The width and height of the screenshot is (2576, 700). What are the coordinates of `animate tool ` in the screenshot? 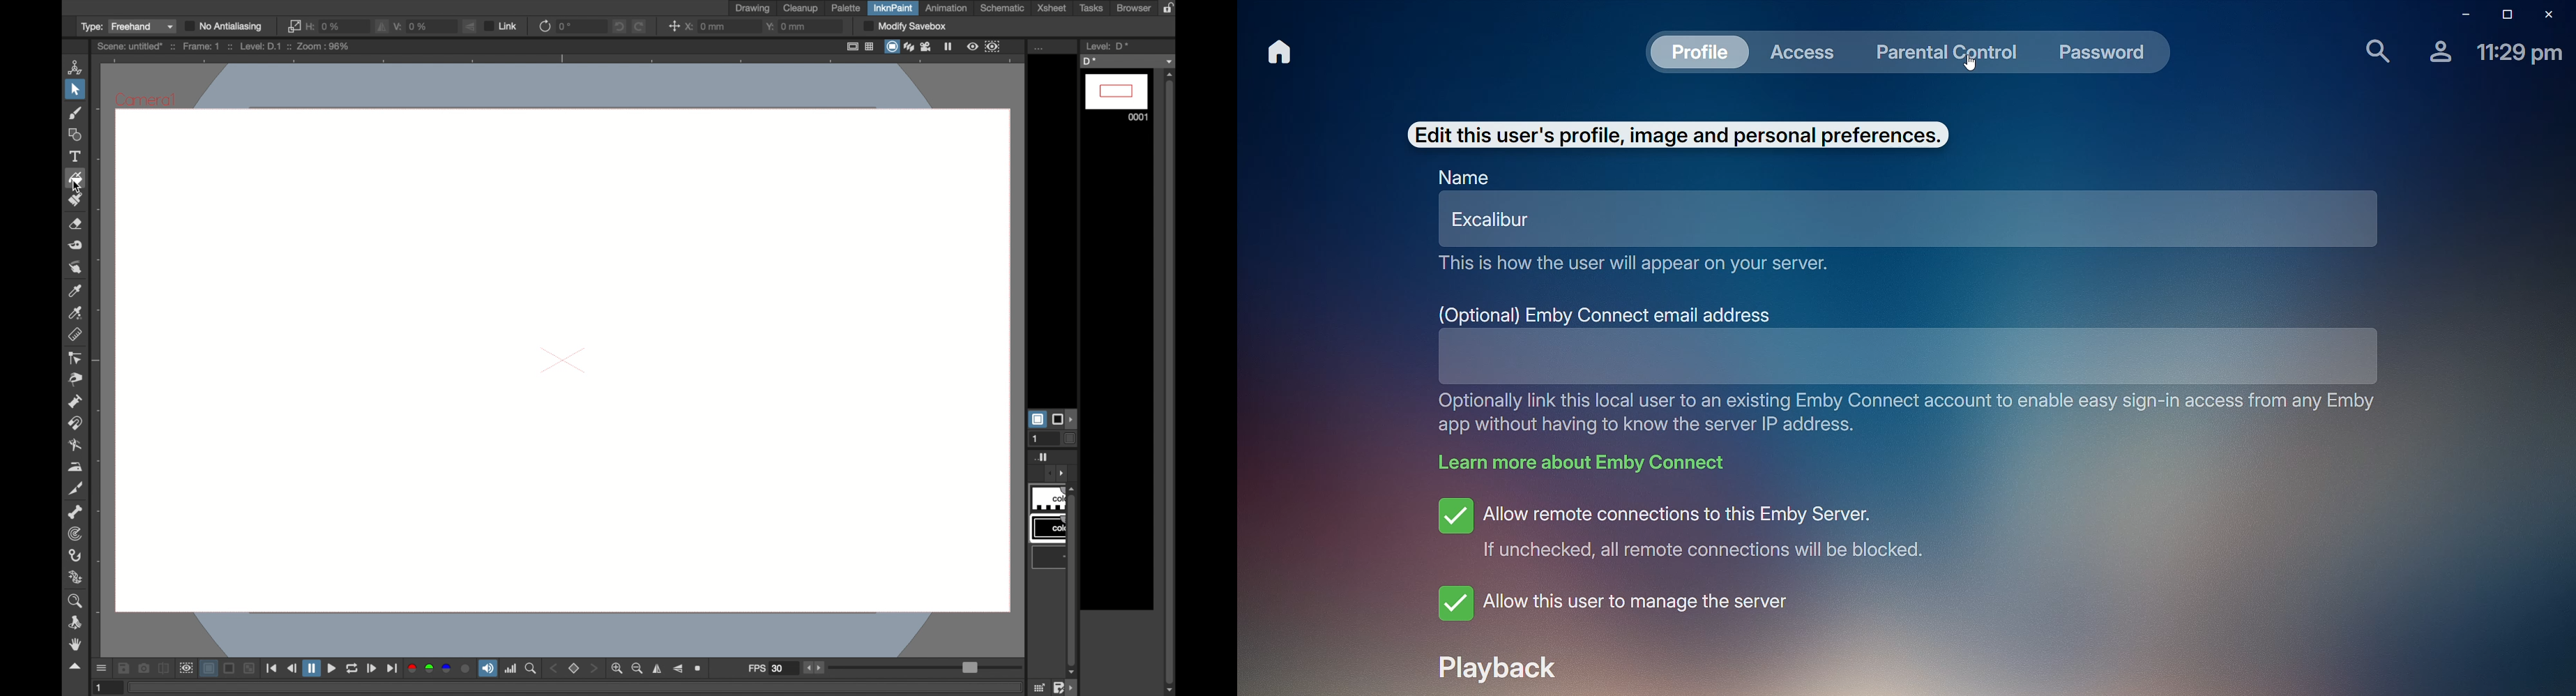 It's located at (73, 67).